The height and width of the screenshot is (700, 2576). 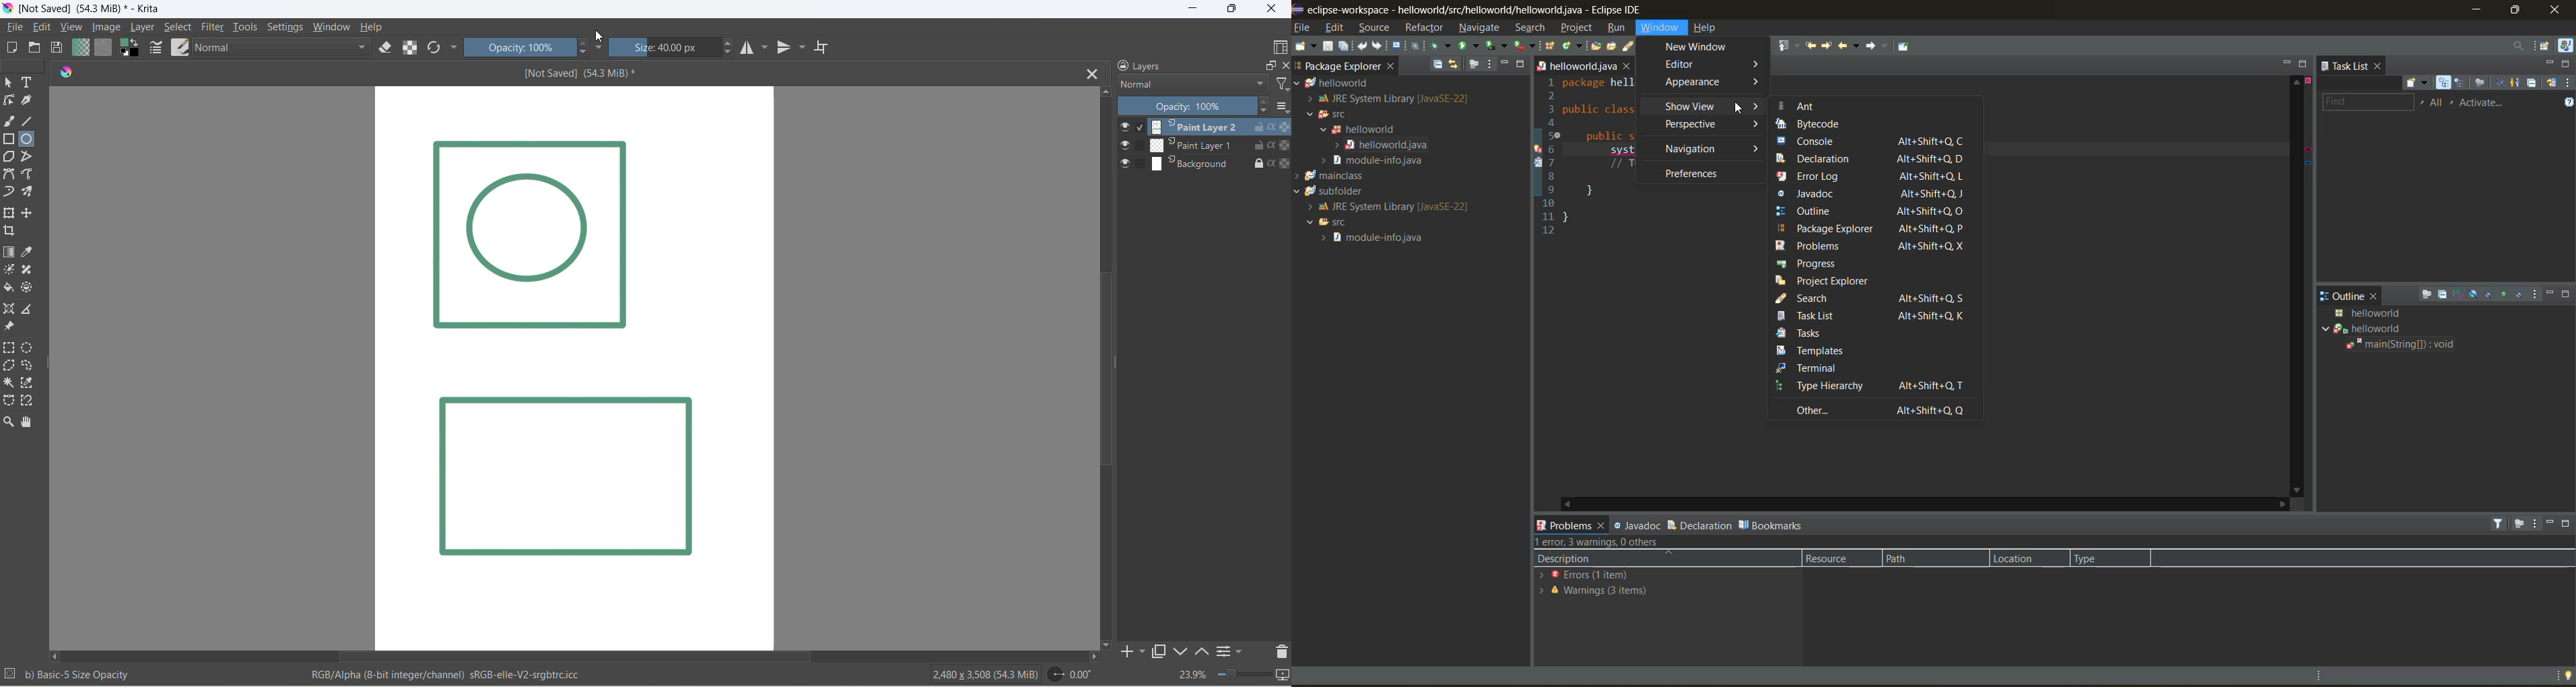 I want to click on hide non public members, so click(x=2506, y=295).